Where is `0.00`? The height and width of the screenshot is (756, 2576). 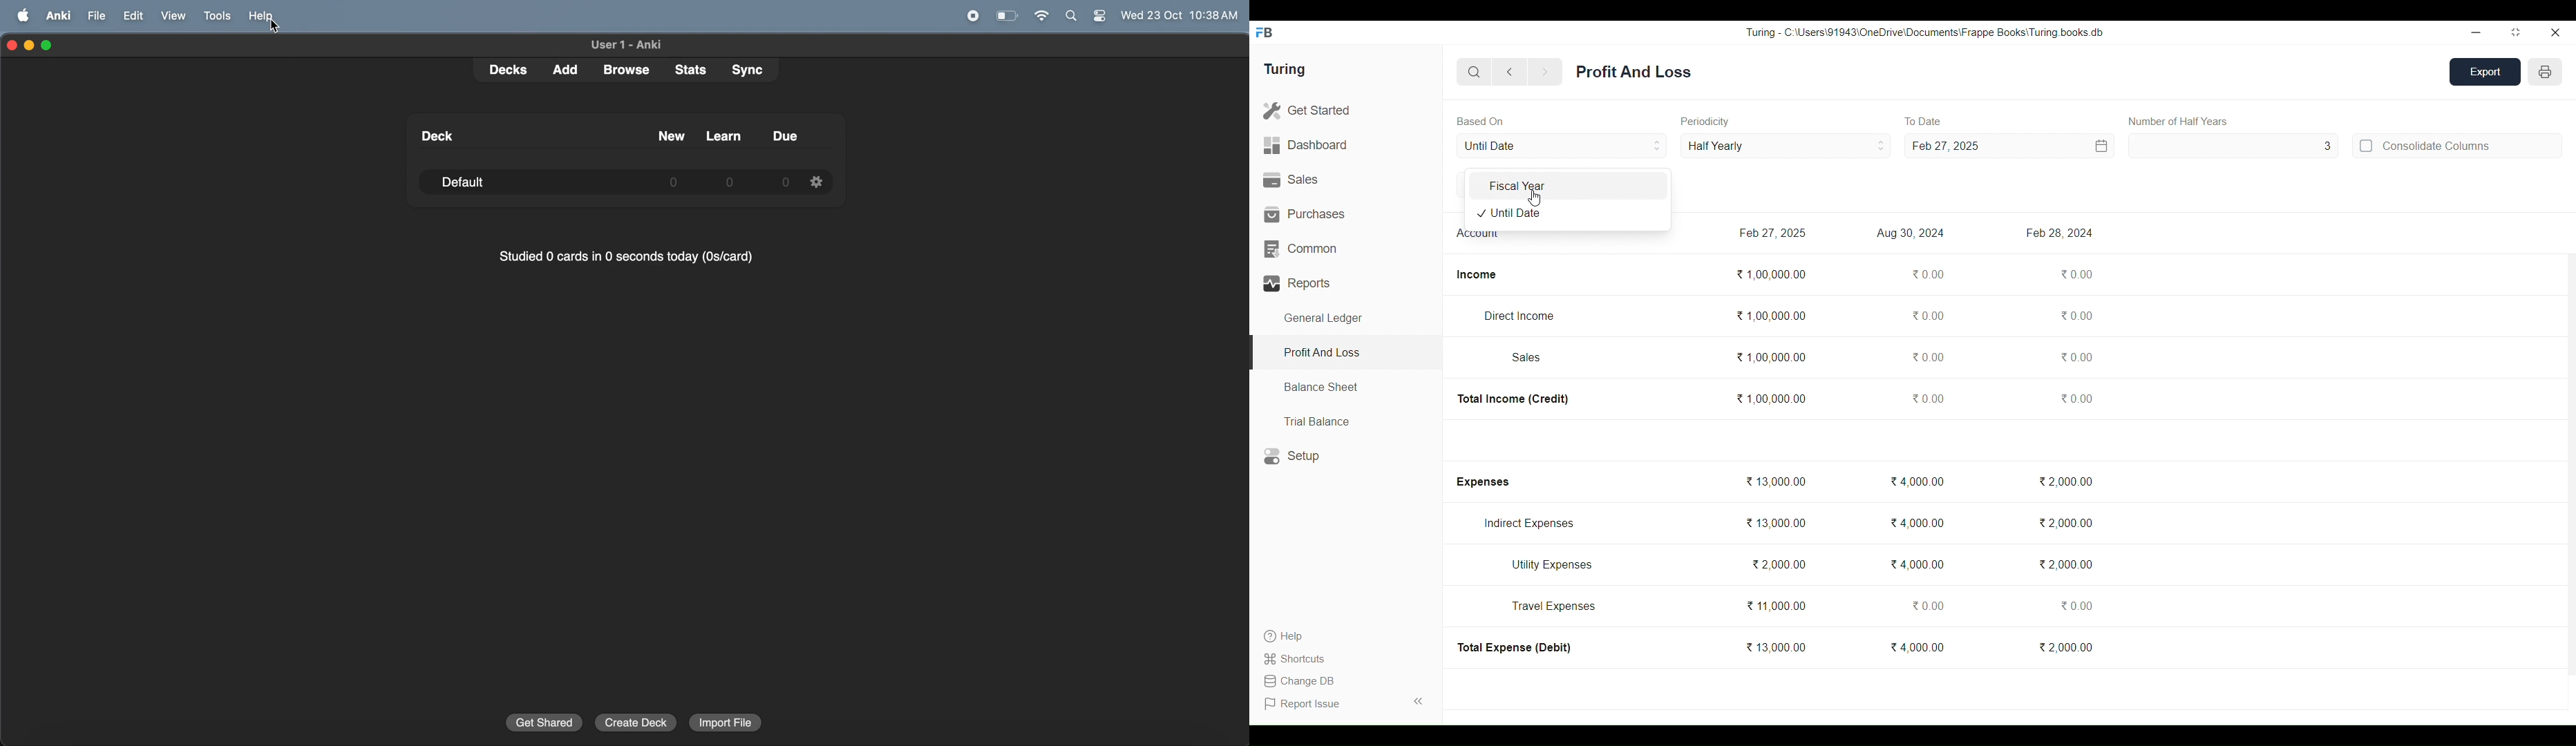 0.00 is located at coordinates (1927, 274).